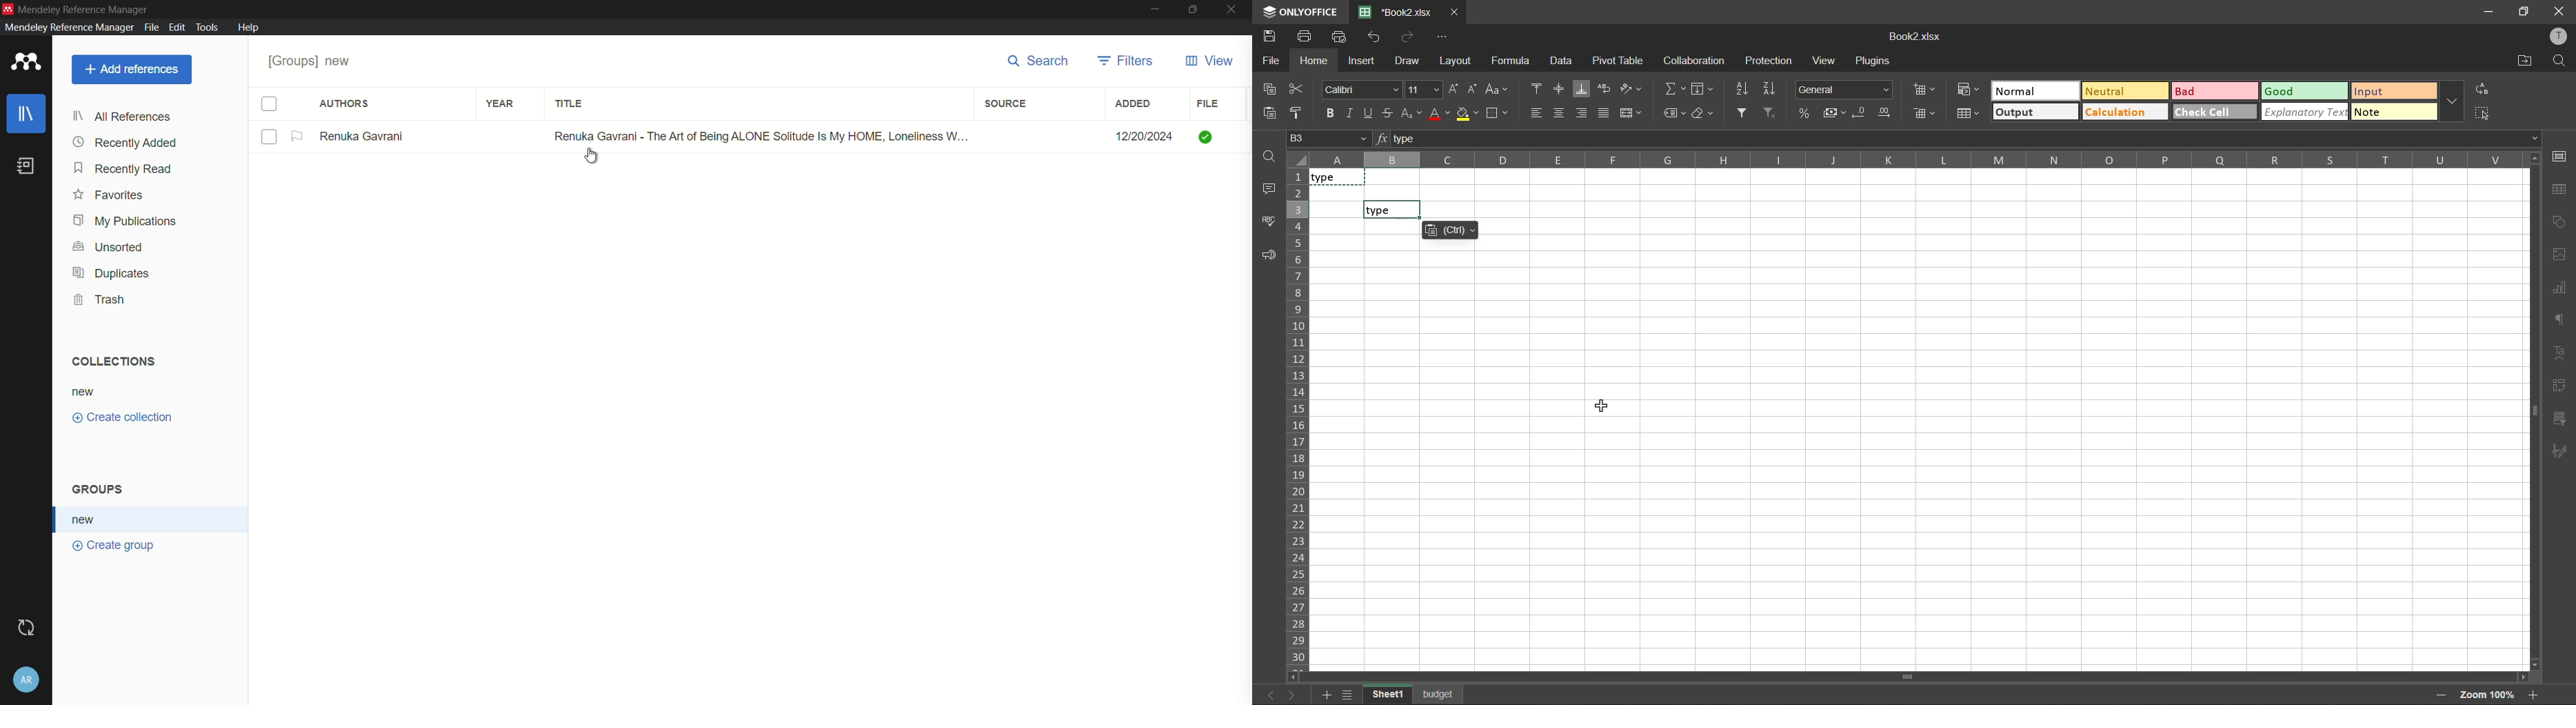 The width and height of the screenshot is (2576, 728). I want to click on comments, so click(1268, 189).